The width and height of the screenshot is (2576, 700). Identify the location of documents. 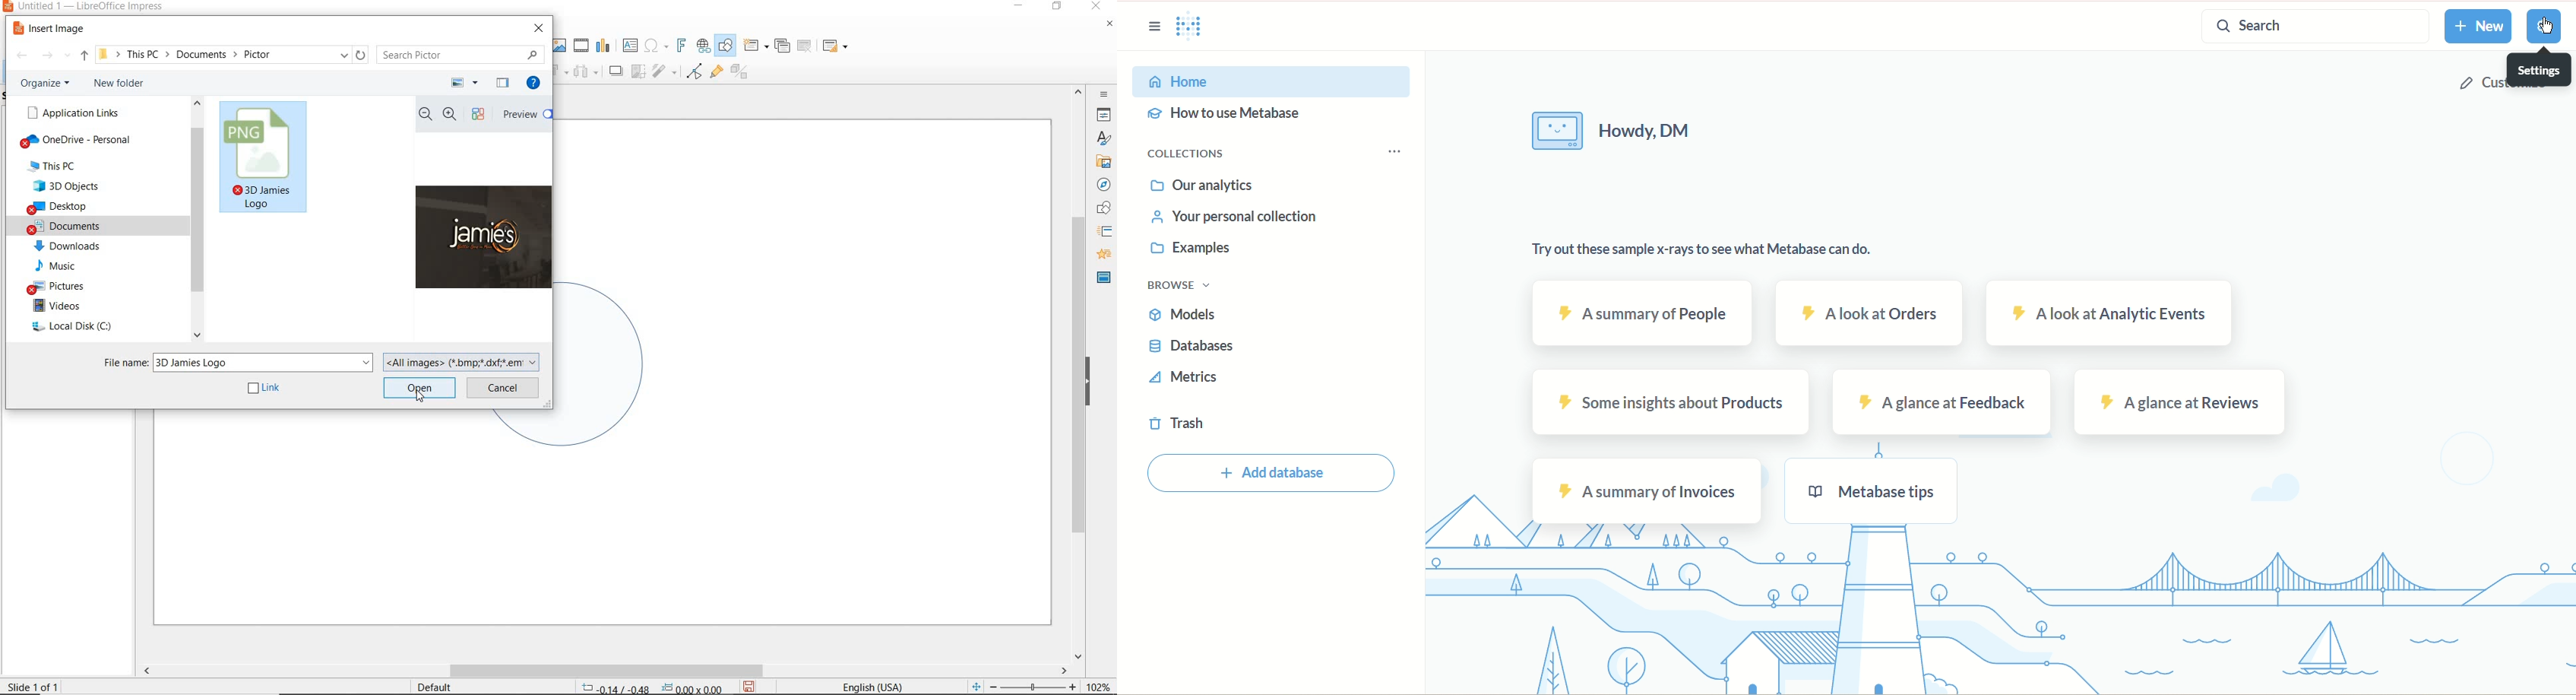
(77, 226).